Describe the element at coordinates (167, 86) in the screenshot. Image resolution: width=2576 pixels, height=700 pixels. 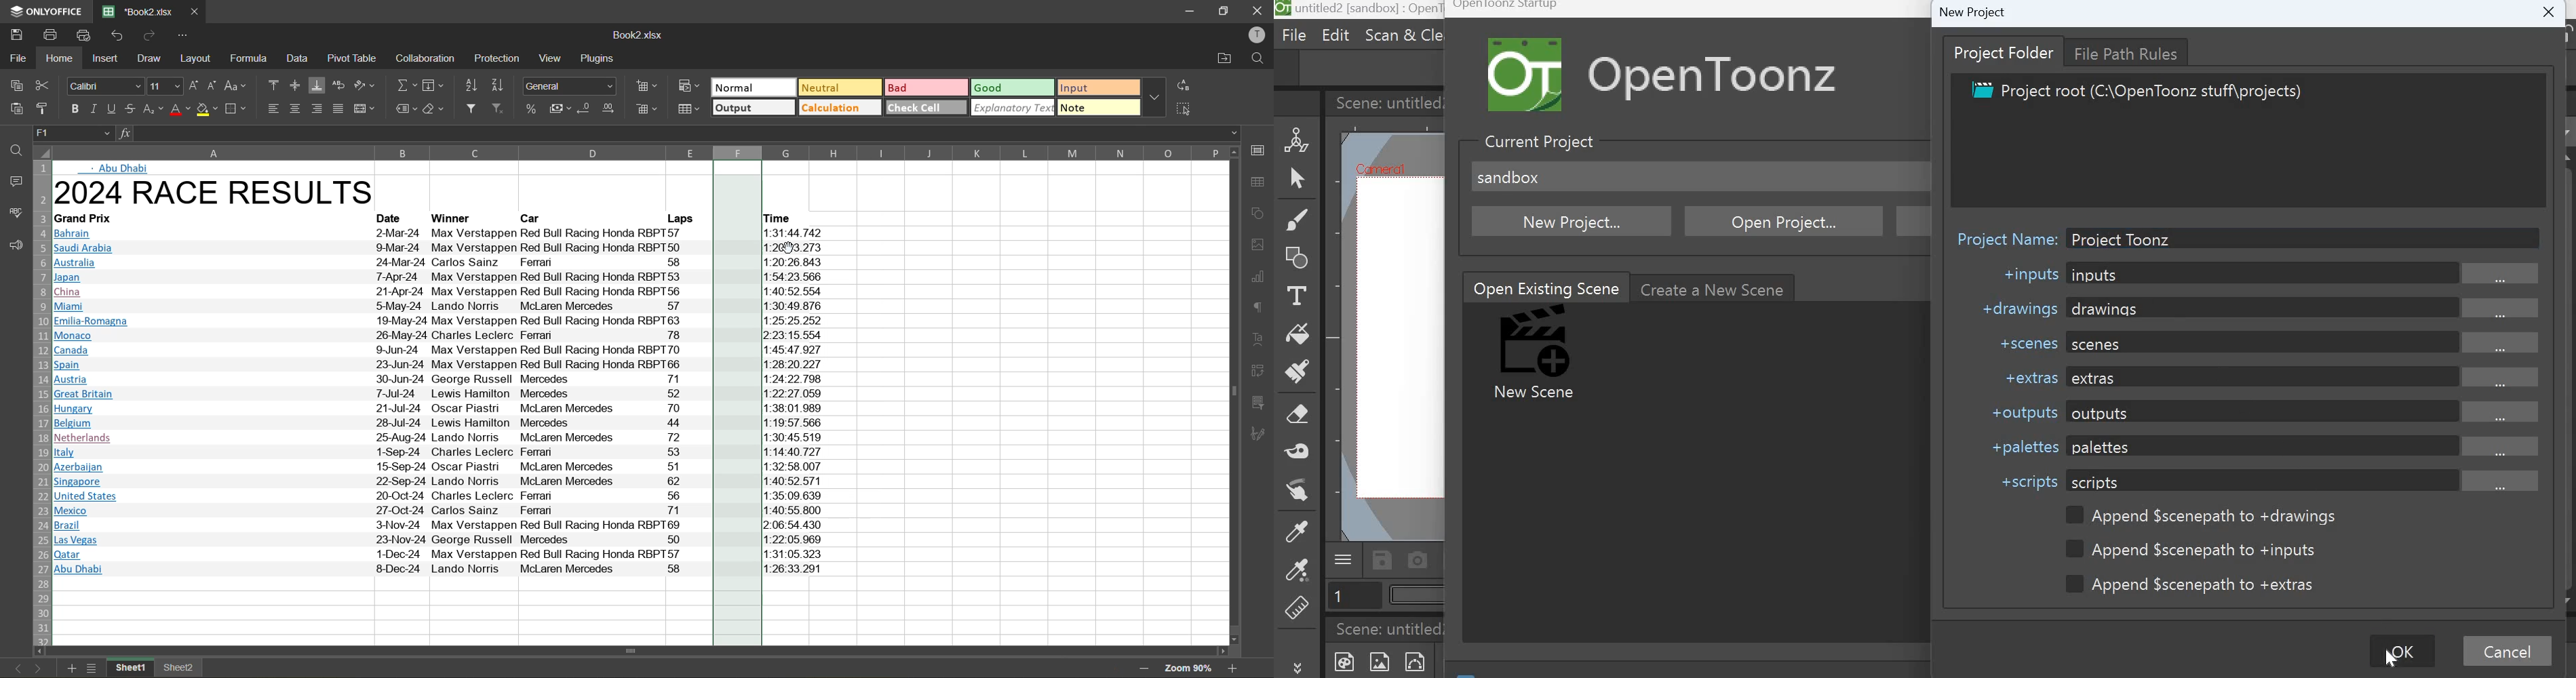
I see `font size` at that location.